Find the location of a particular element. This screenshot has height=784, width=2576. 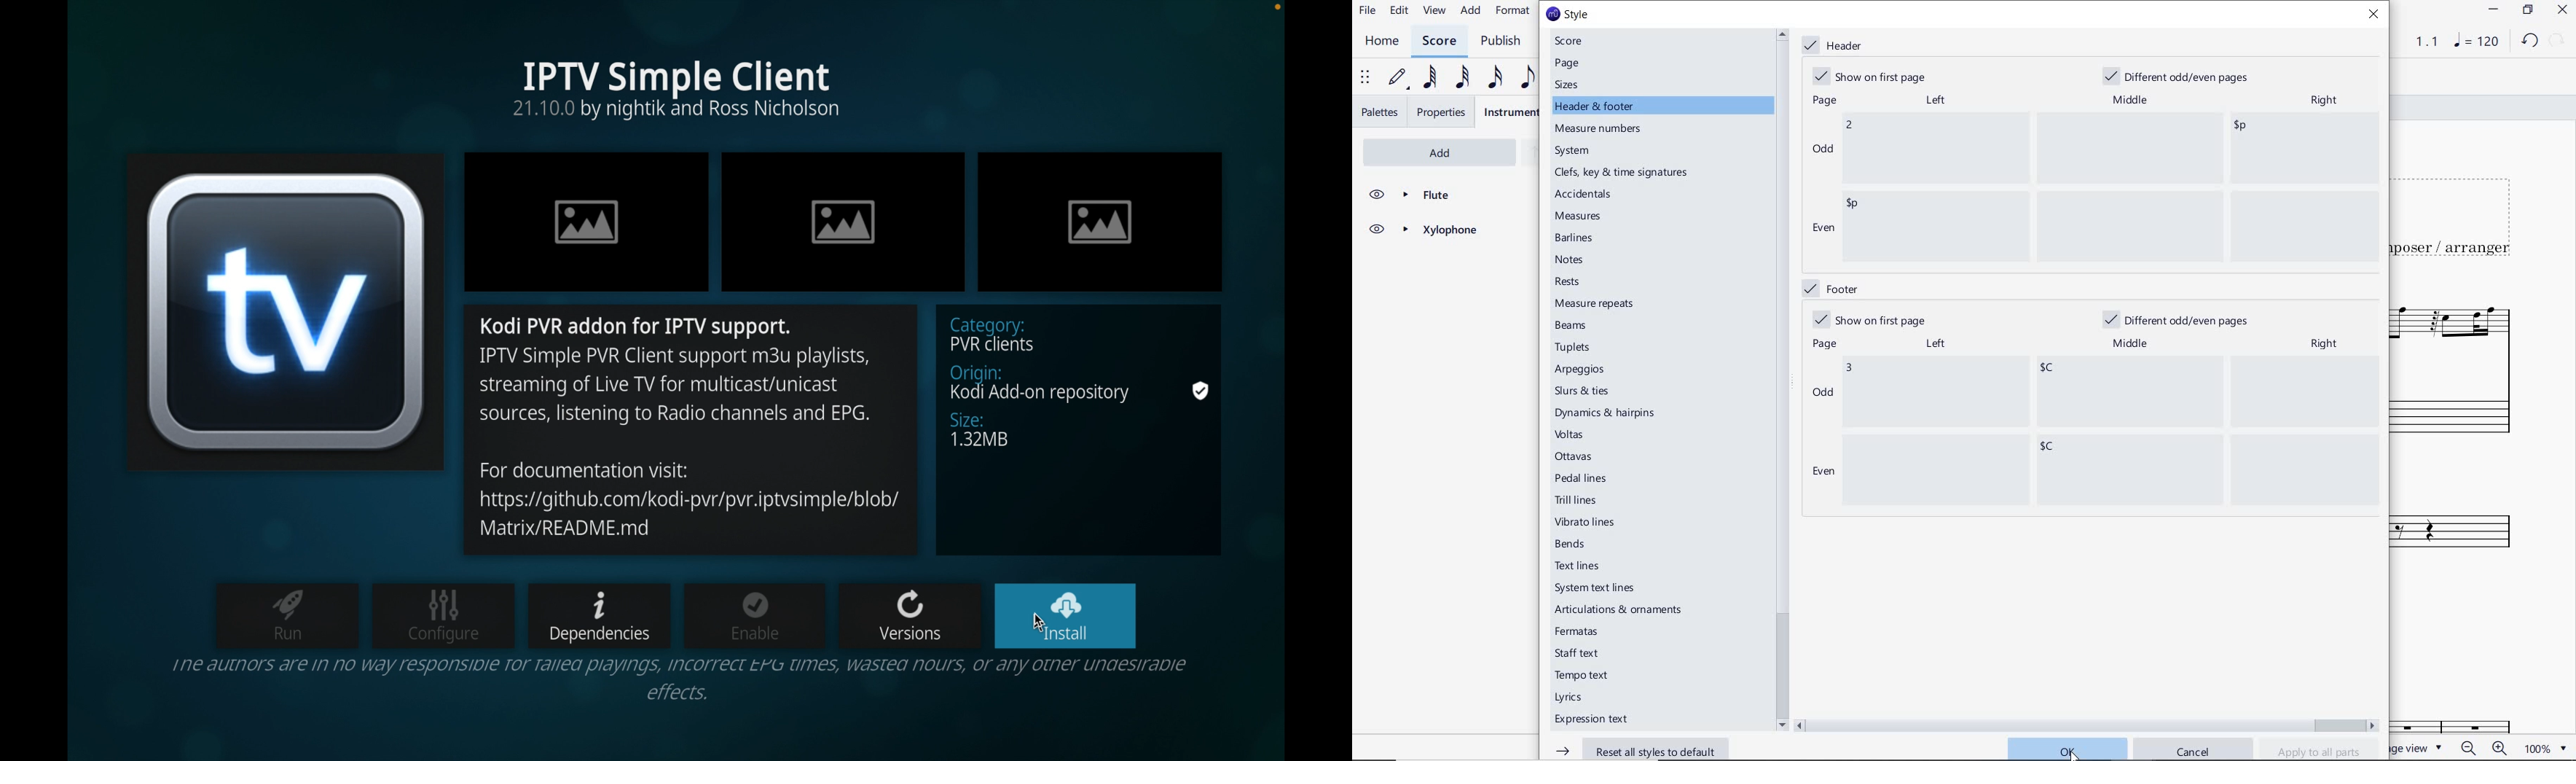

dynamics & hairpins is located at coordinates (1608, 413).